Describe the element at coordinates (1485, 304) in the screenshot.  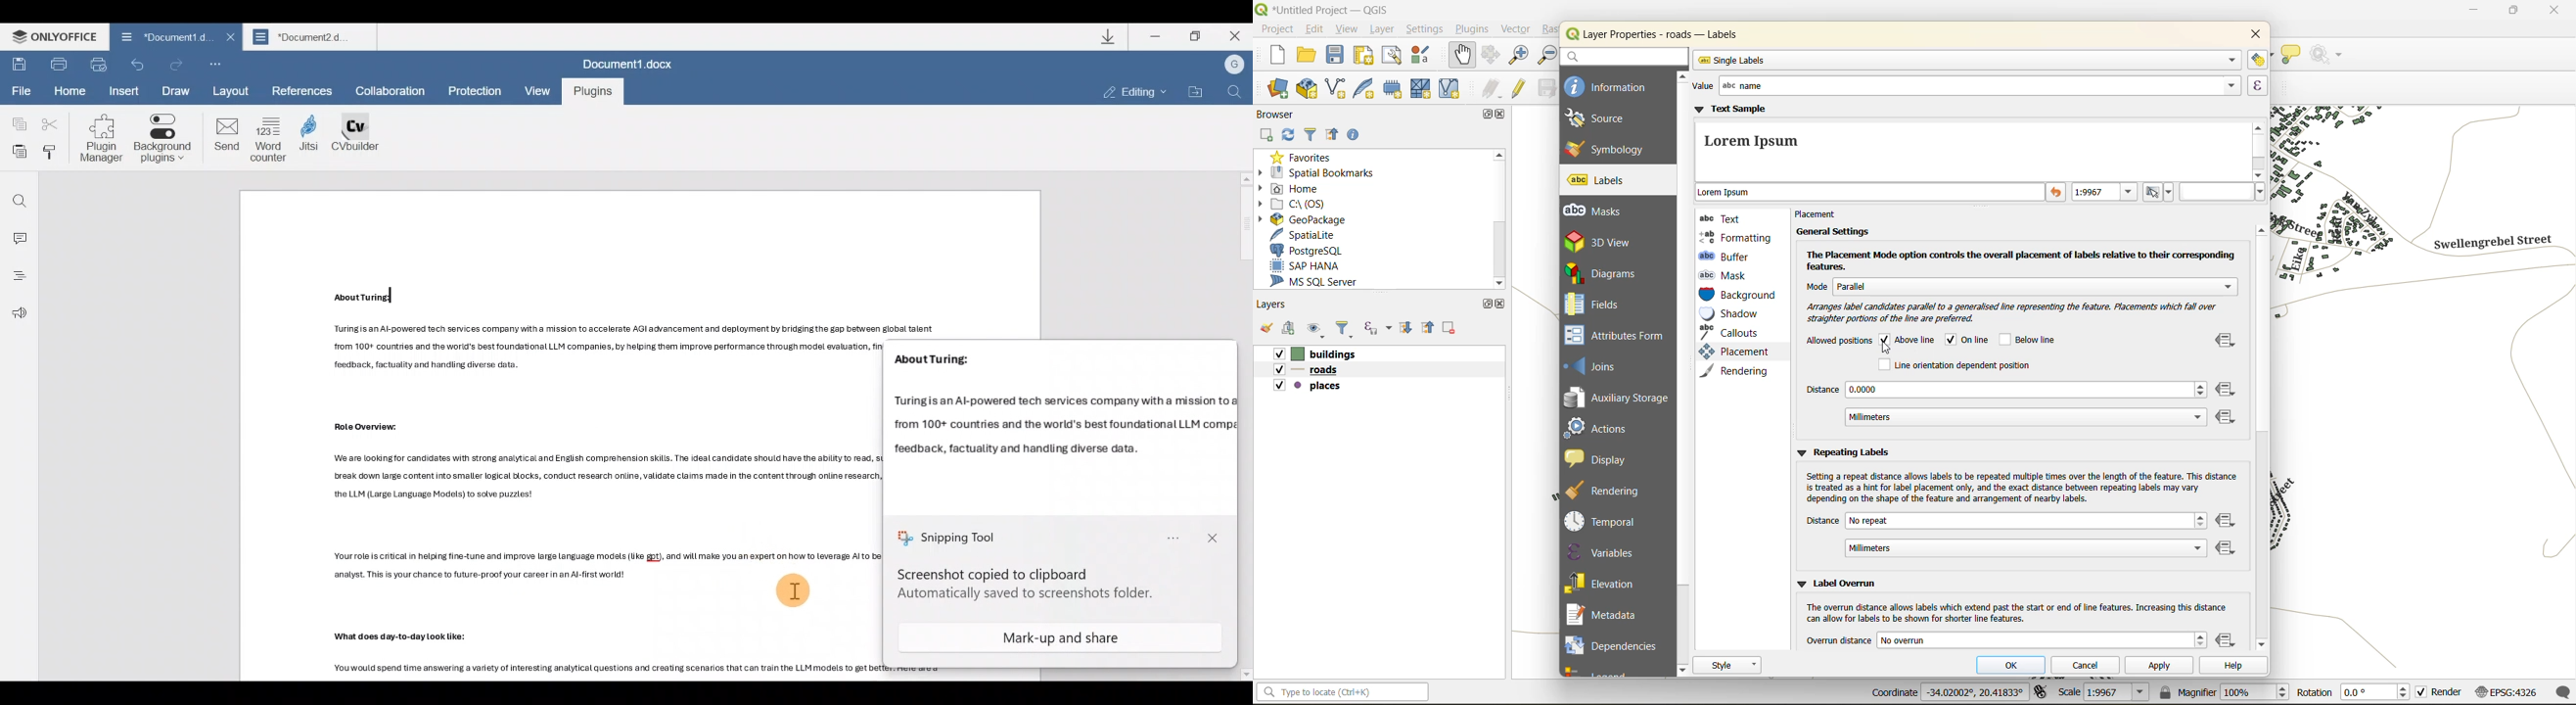
I see `maximize` at that location.